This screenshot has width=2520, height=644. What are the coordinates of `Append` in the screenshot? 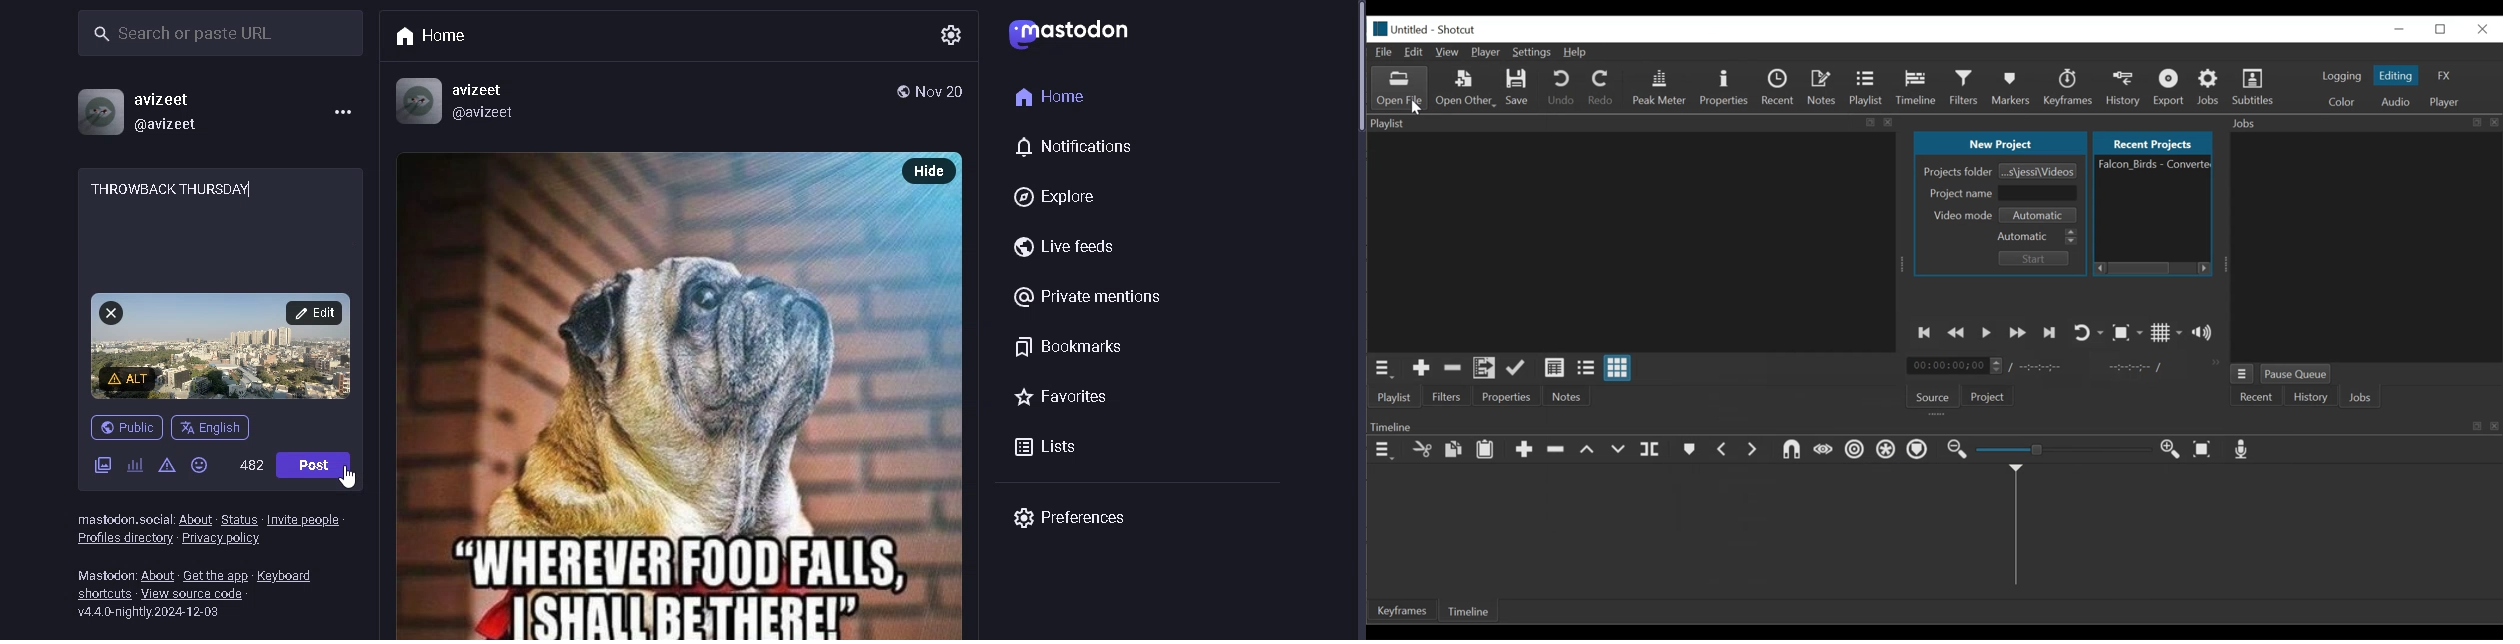 It's located at (1524, 451).